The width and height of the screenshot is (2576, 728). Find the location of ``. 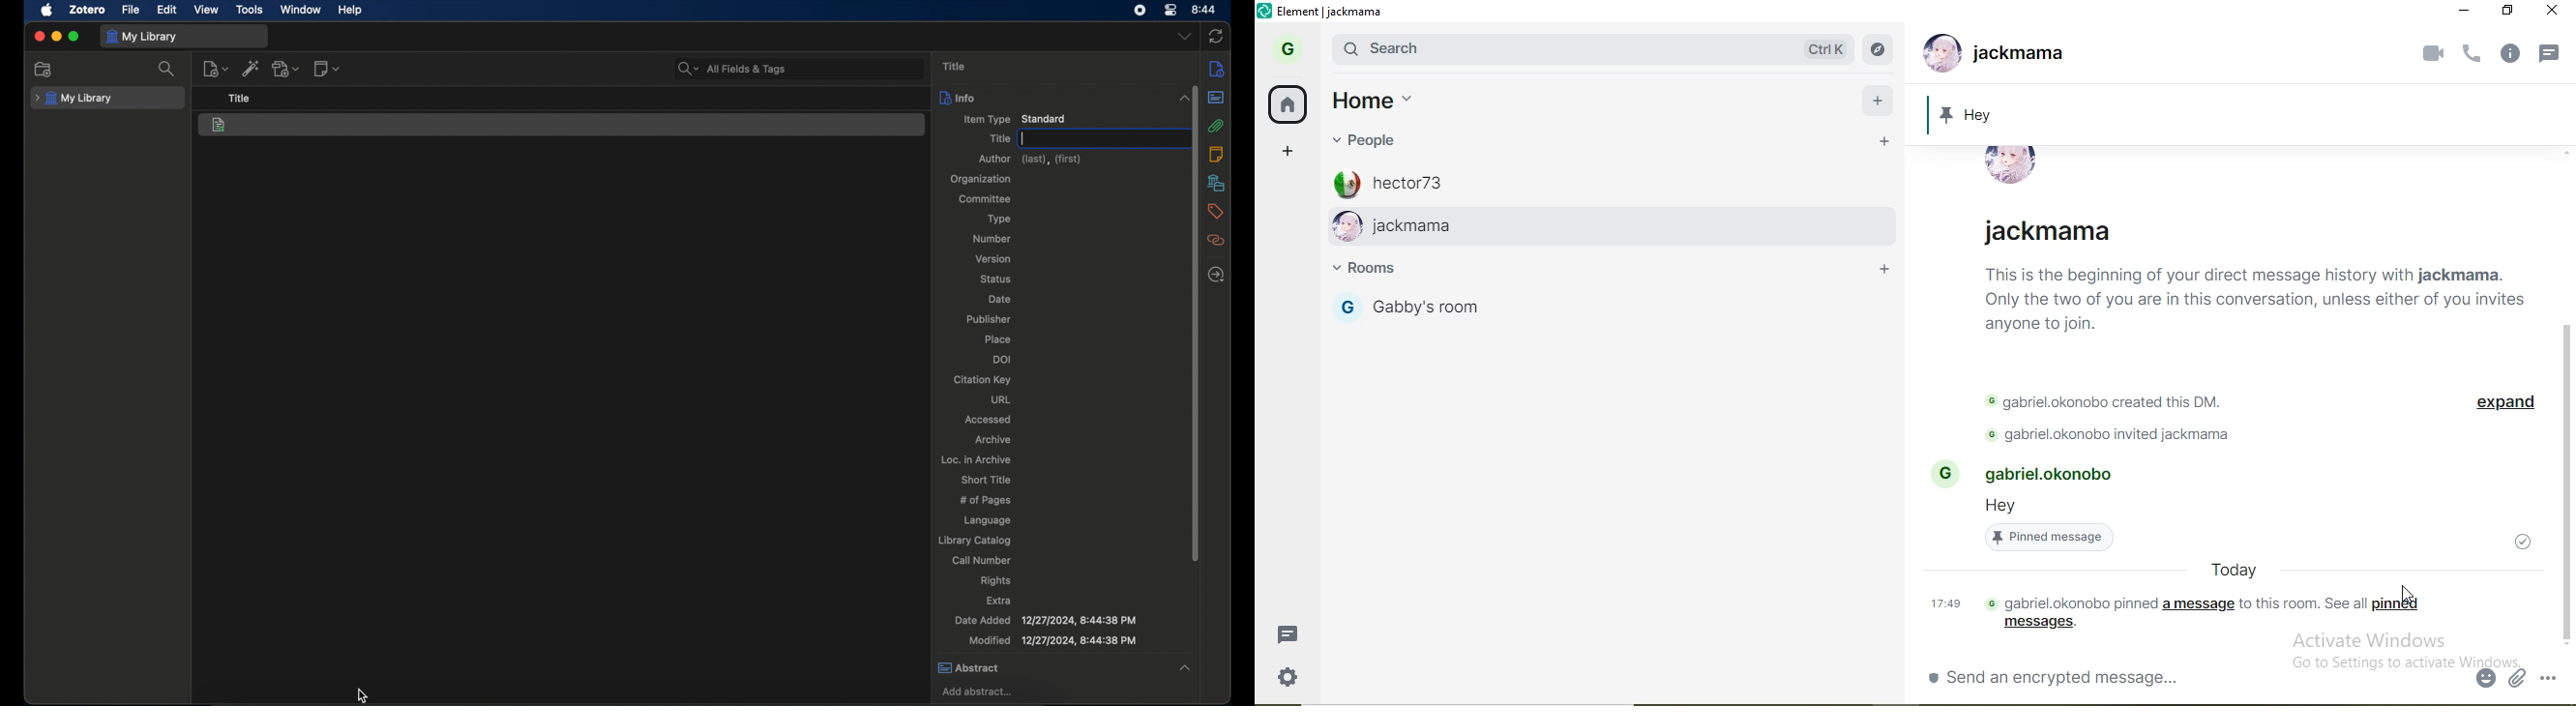

 is located at coordinates (2010, 164).